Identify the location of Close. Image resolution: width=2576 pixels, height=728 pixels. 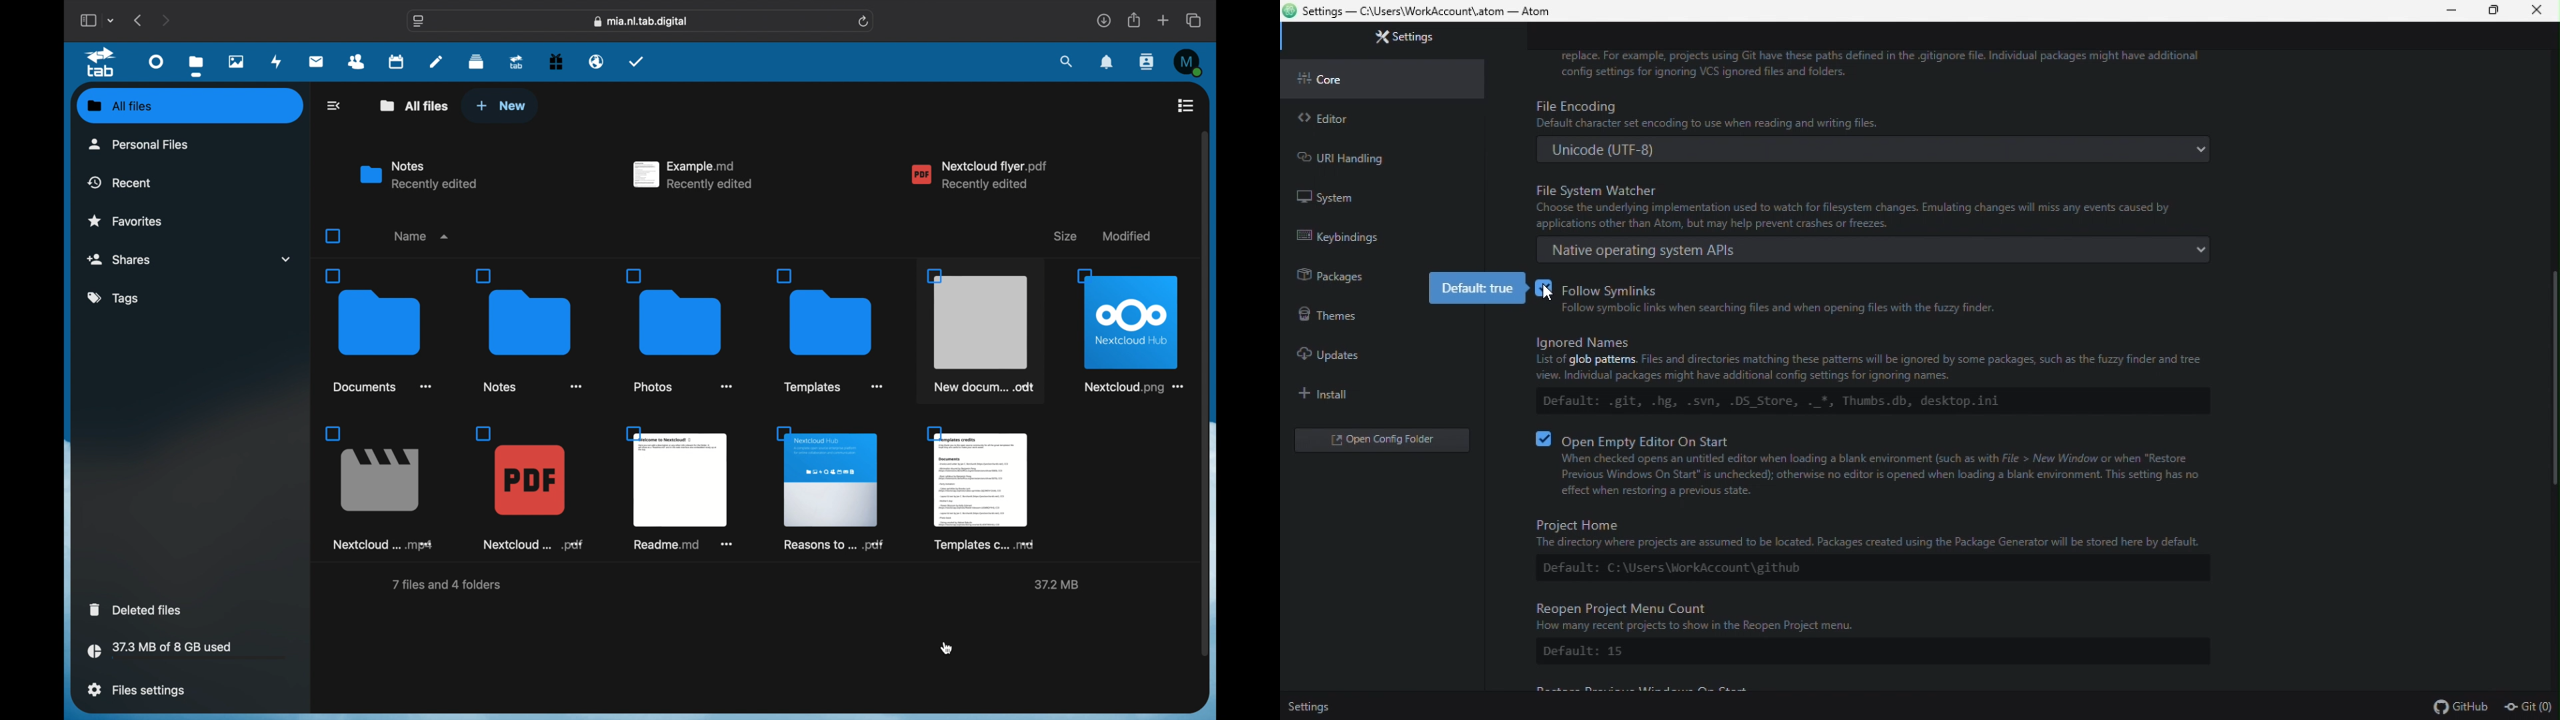
(2538, 11).